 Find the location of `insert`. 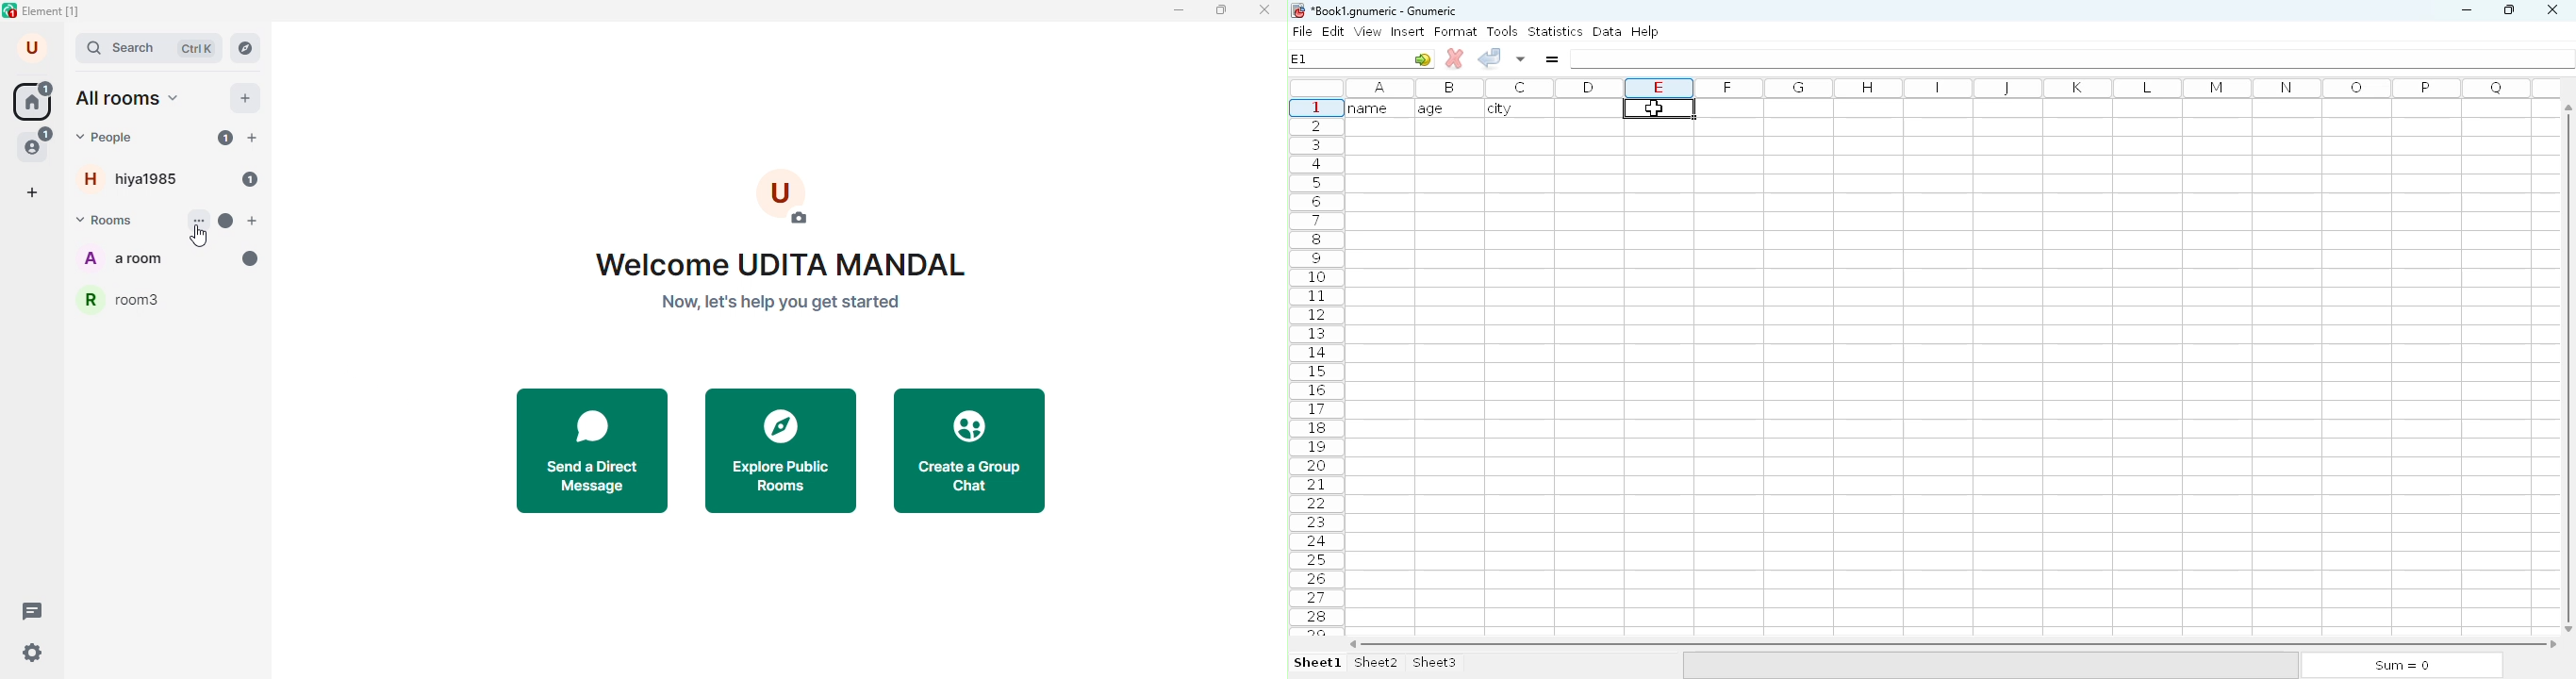

insert is located at coordinates (1408, 31).